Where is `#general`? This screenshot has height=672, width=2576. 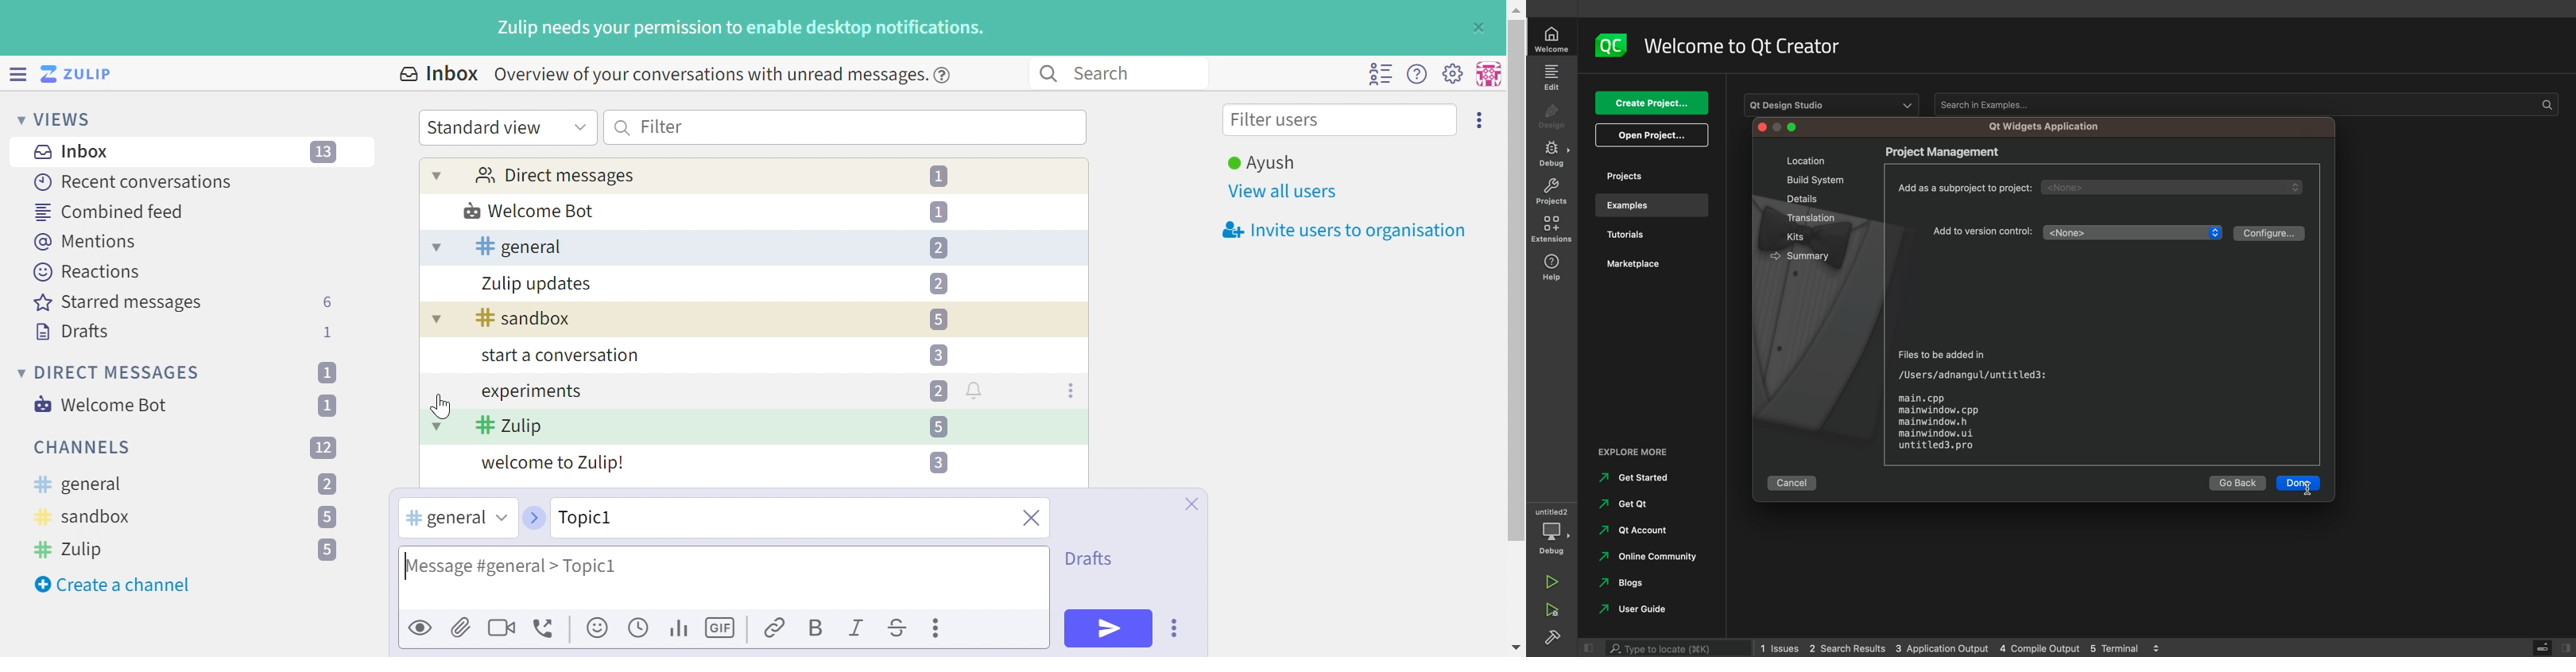
#general is located at coordinates (443, 519).